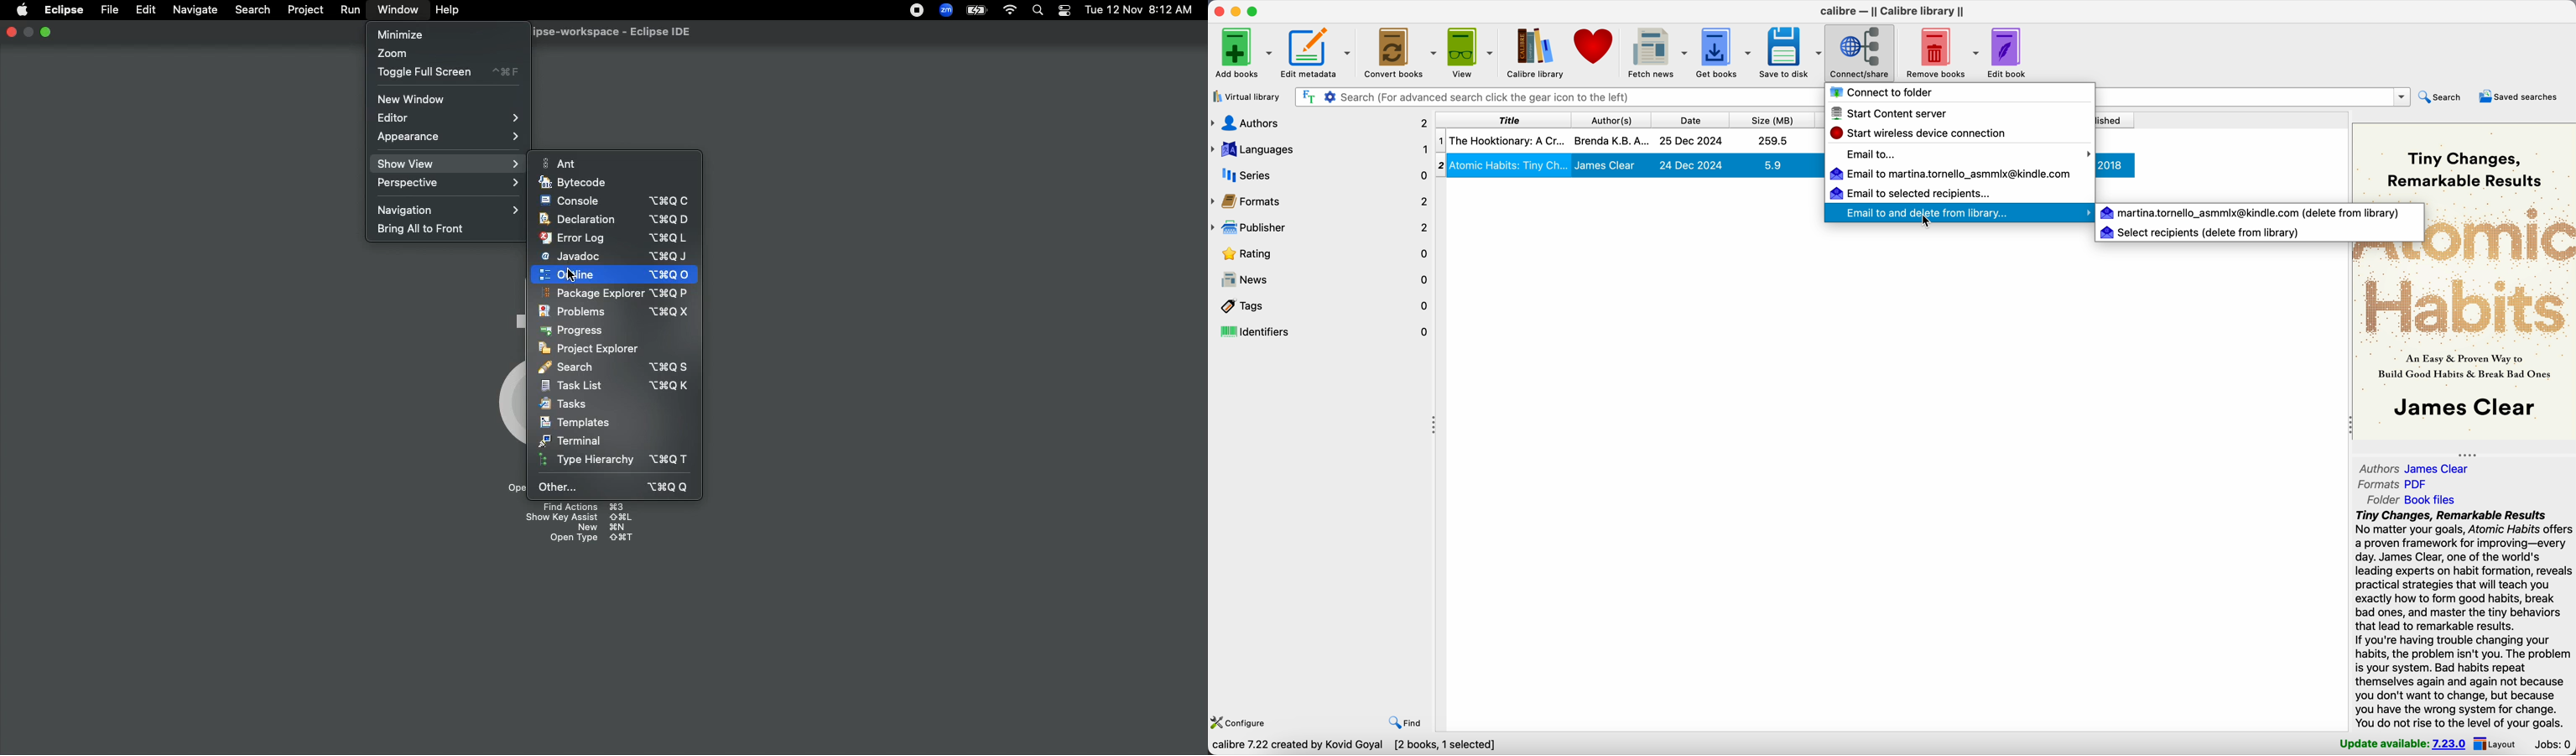 The width and height of the screenshot is (2576, 756). Describe the element at coordinates (1405, 723) in the screenshot. I see `find` at that location.